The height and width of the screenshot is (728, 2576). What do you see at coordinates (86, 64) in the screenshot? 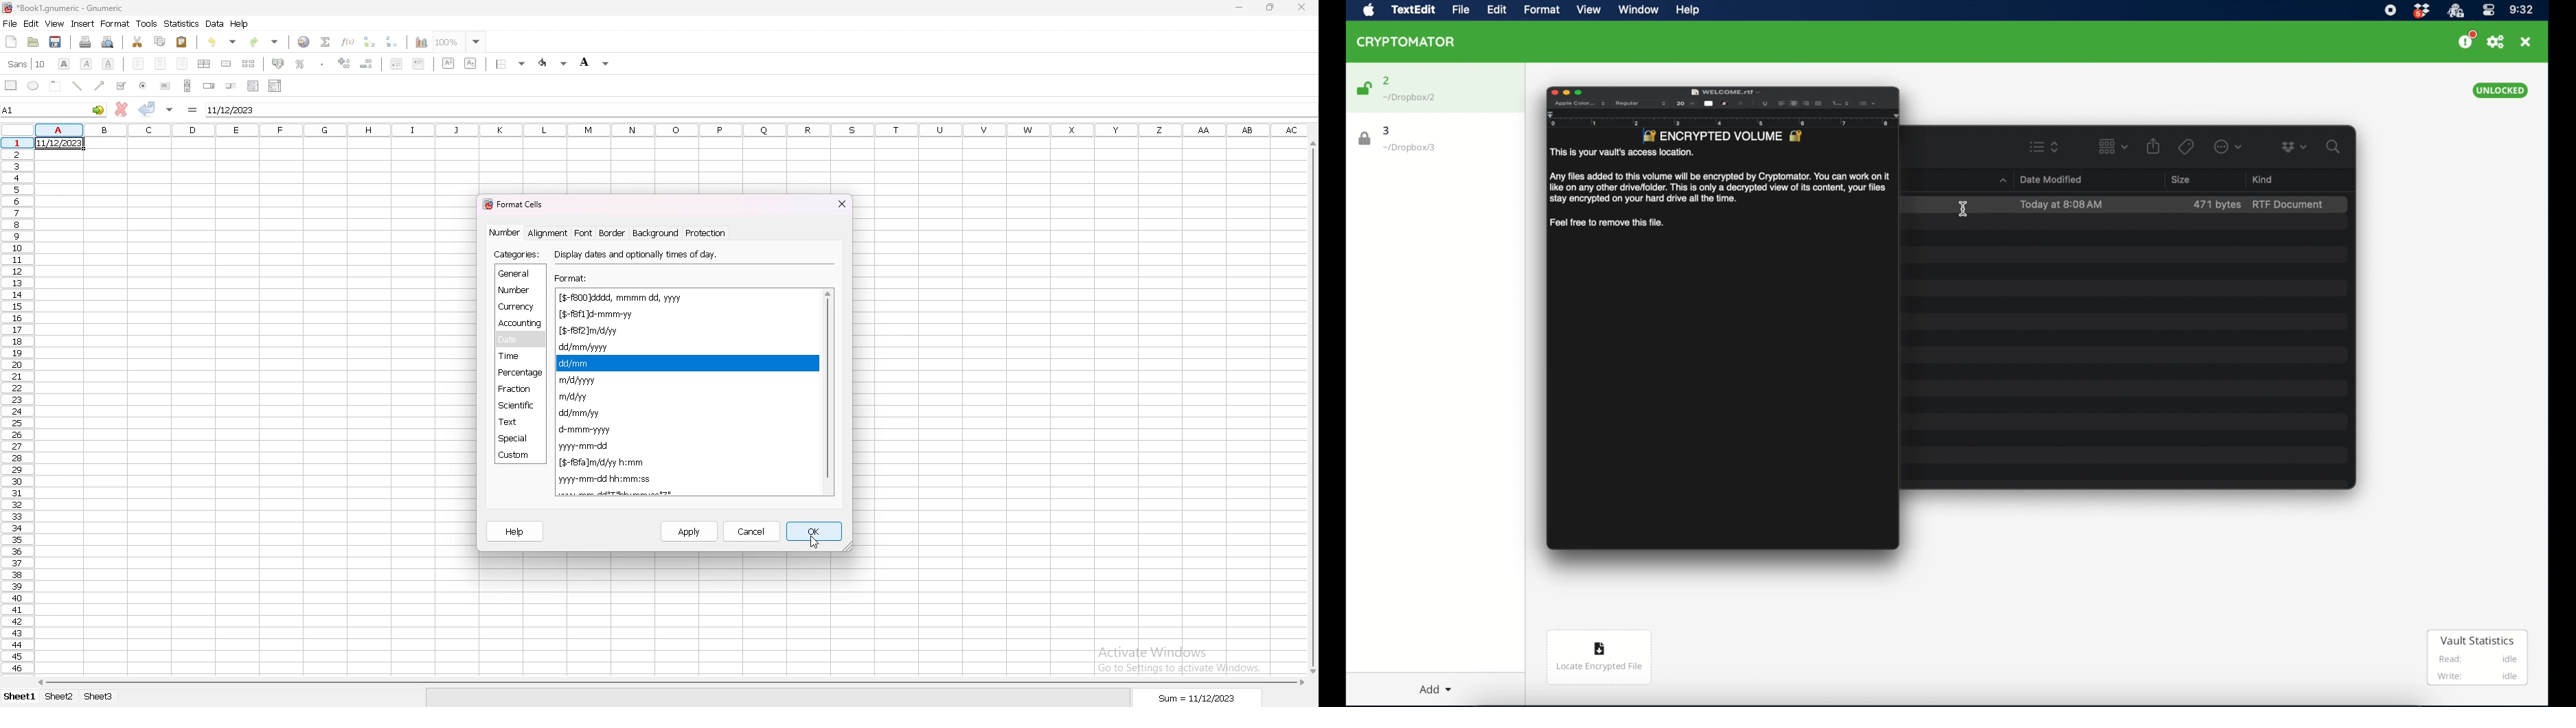
I see `italic` at bounding box center [86, 64].